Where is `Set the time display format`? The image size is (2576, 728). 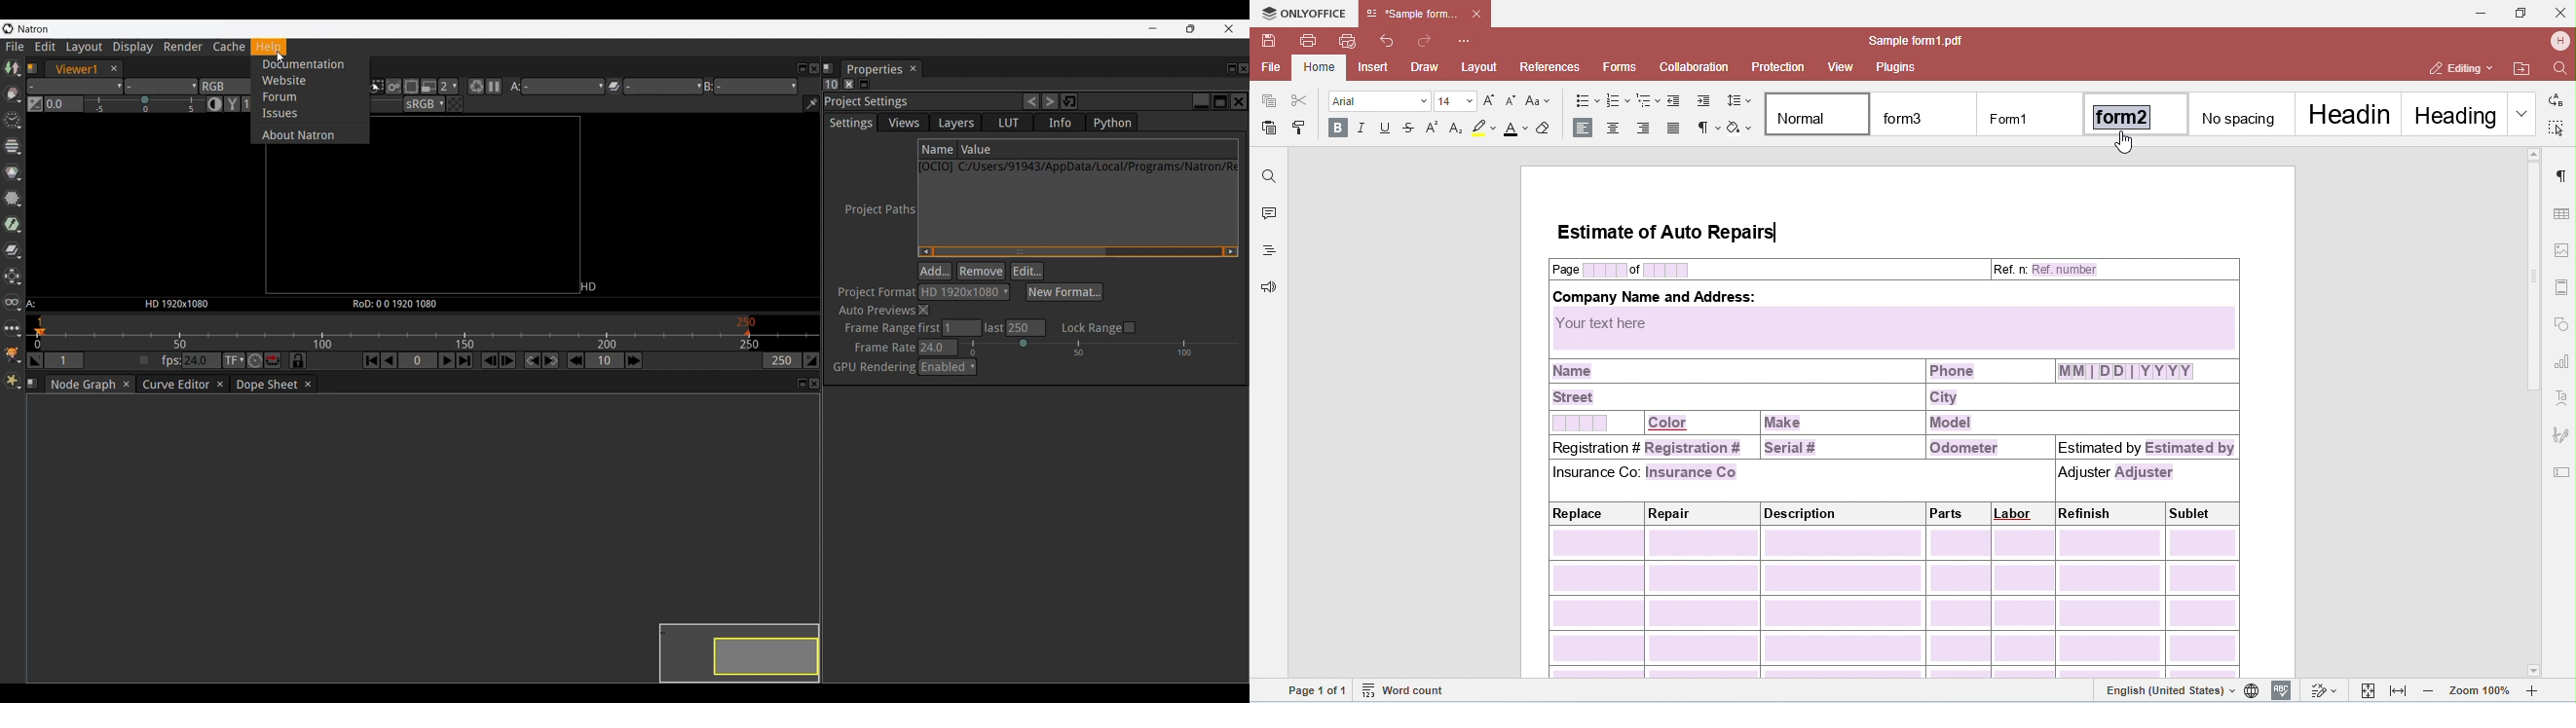 Set the time display format is located at coordinates (234, 360).